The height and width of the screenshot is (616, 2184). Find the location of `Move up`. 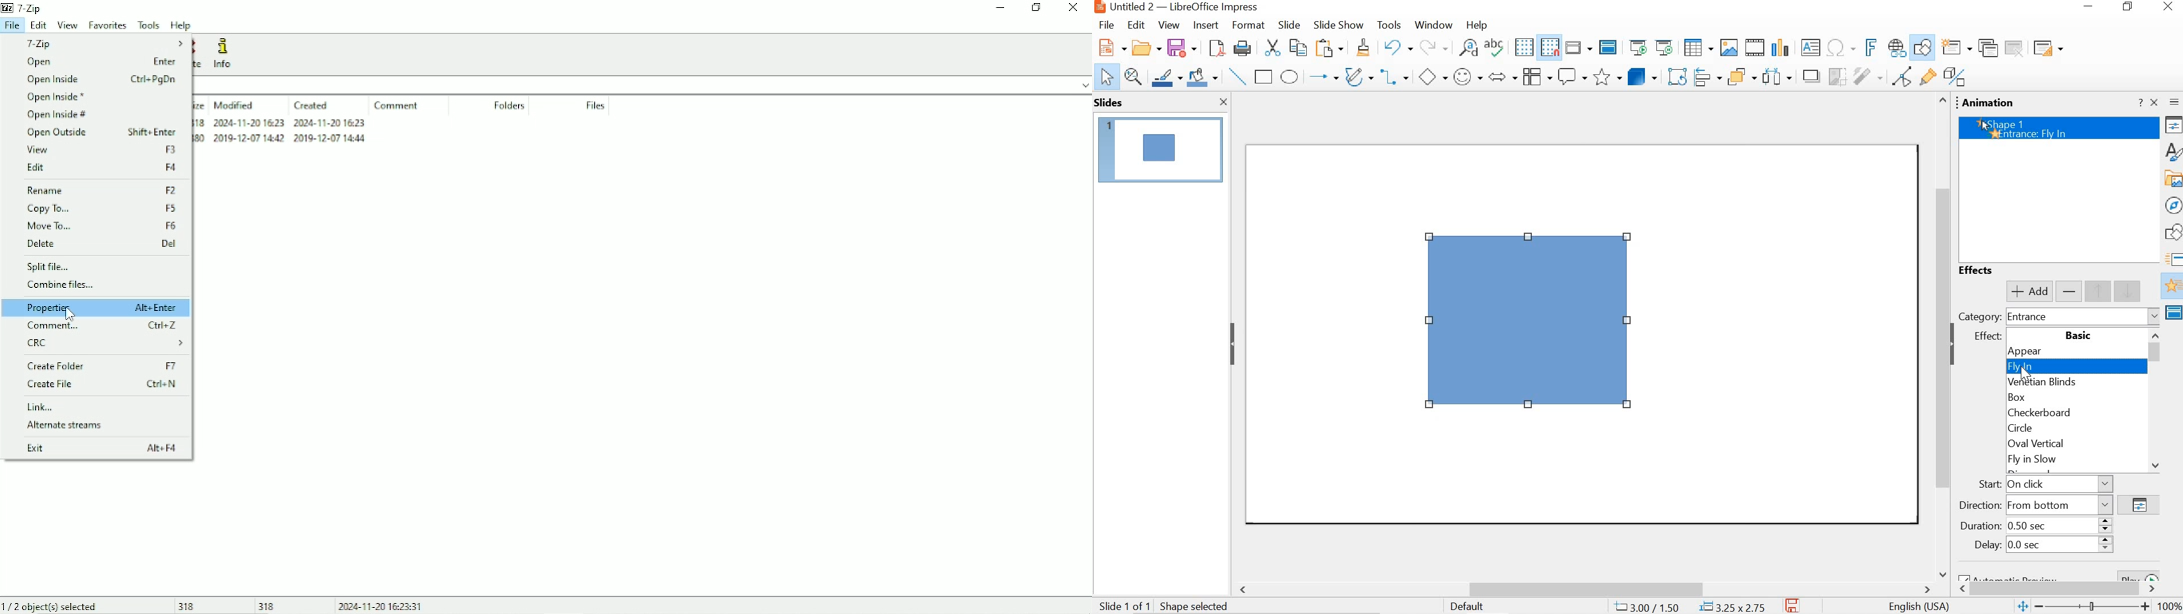

Move up is located at coordinates (1943, 101).